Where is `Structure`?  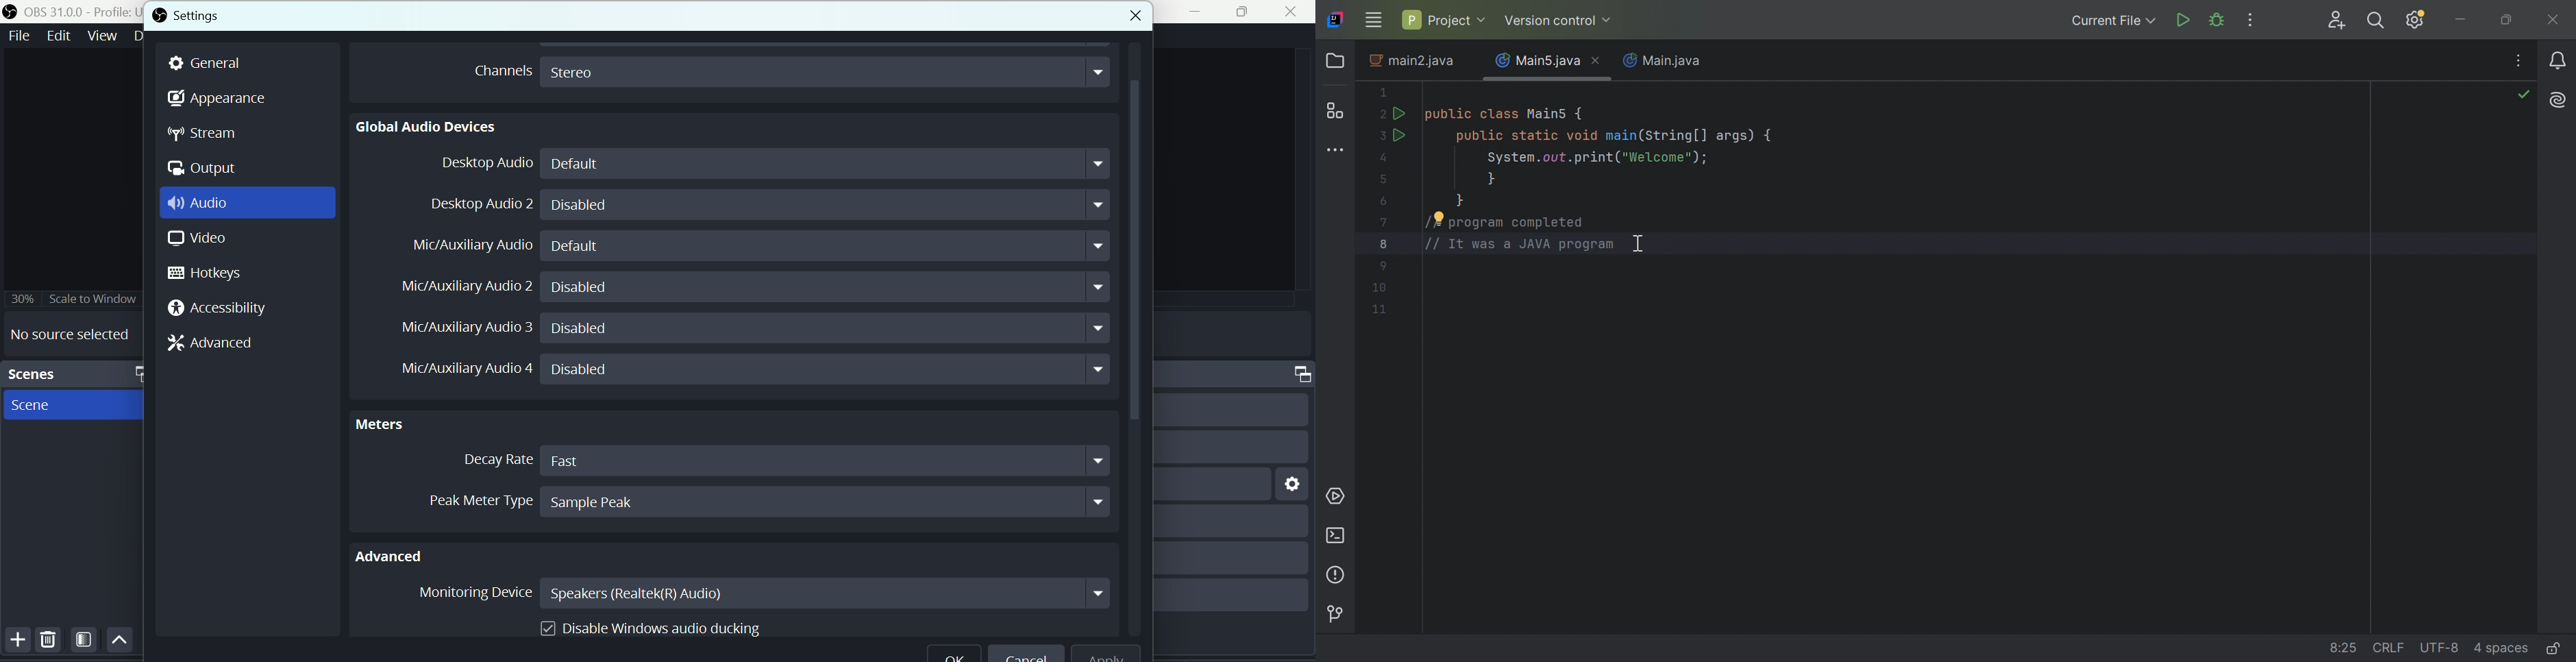 Structure is located at coordinates (1338, 110).